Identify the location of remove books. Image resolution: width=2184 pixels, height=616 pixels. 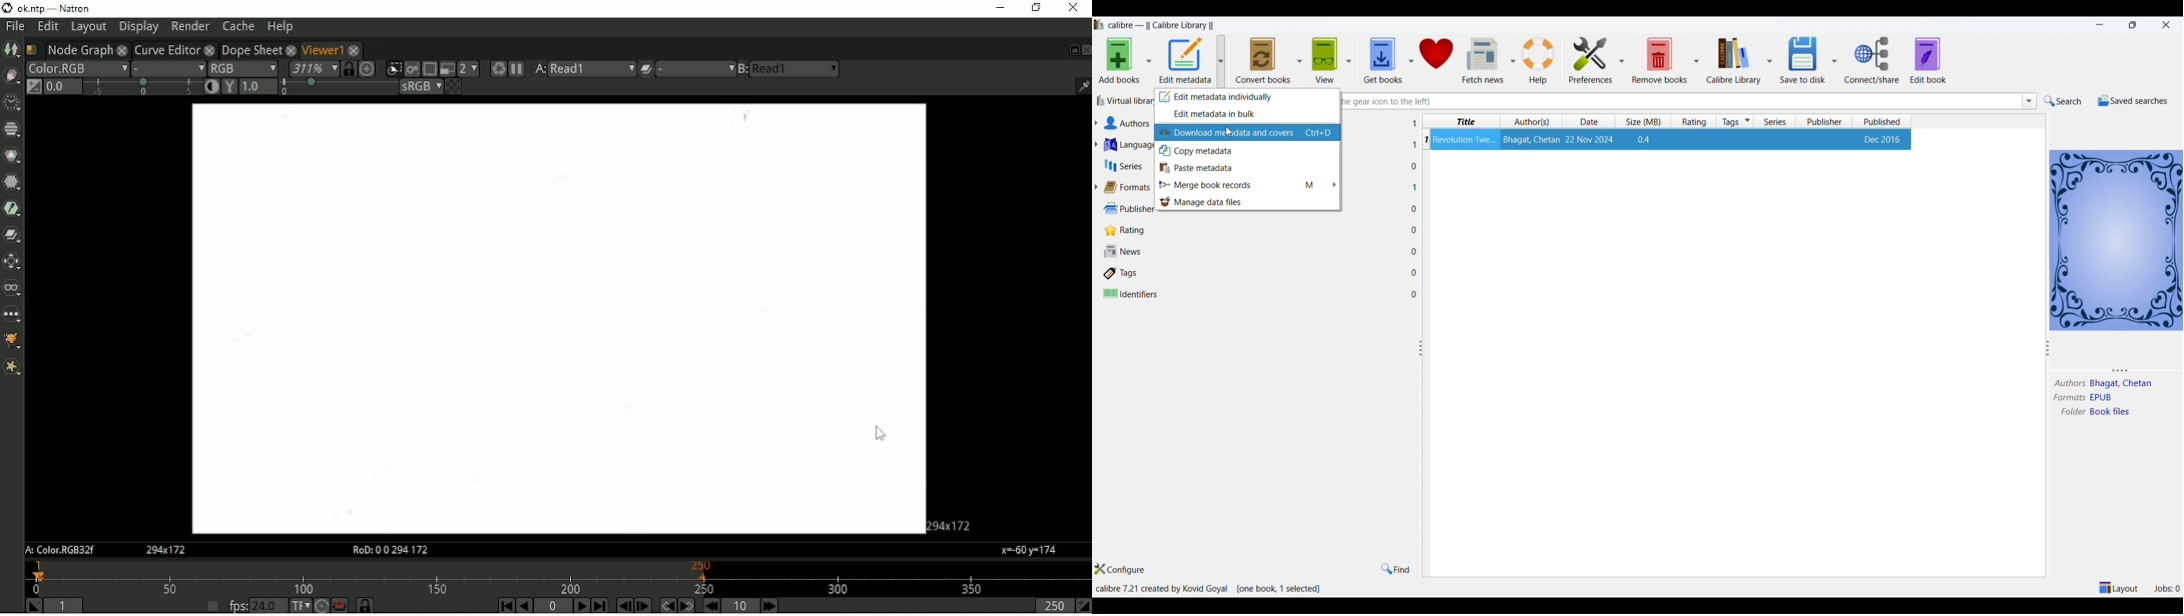
(1661, 59).